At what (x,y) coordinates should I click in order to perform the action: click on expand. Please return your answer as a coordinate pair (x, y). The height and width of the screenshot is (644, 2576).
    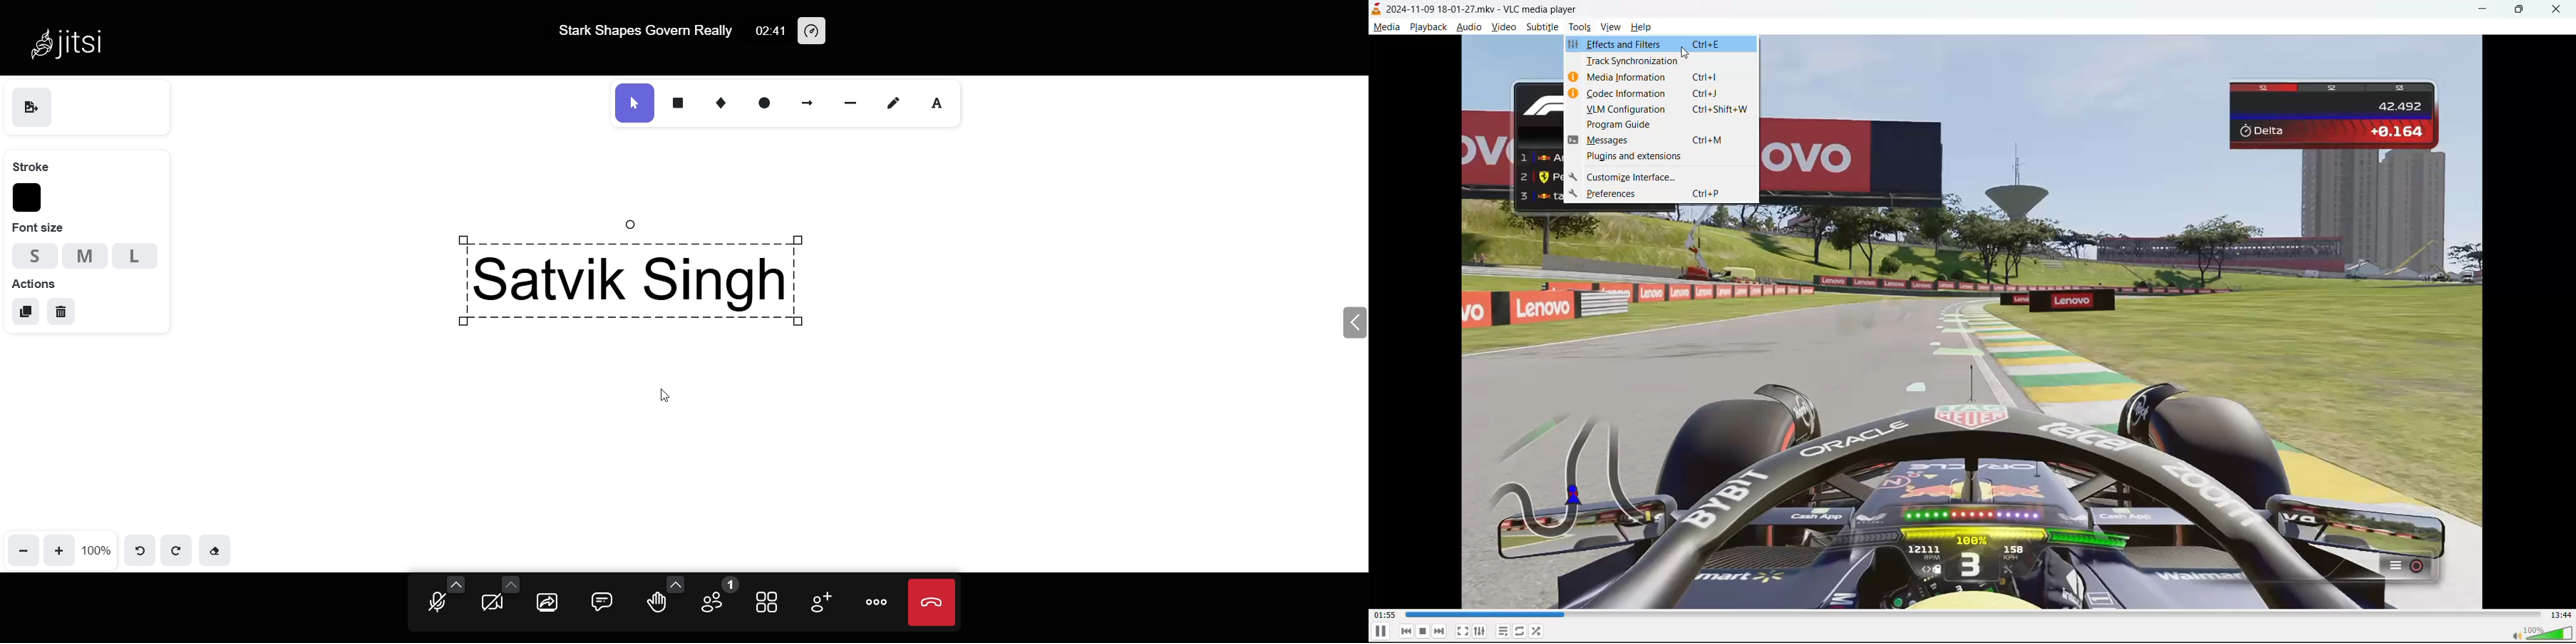
    Looking at the image, I should click on (1352, 322).